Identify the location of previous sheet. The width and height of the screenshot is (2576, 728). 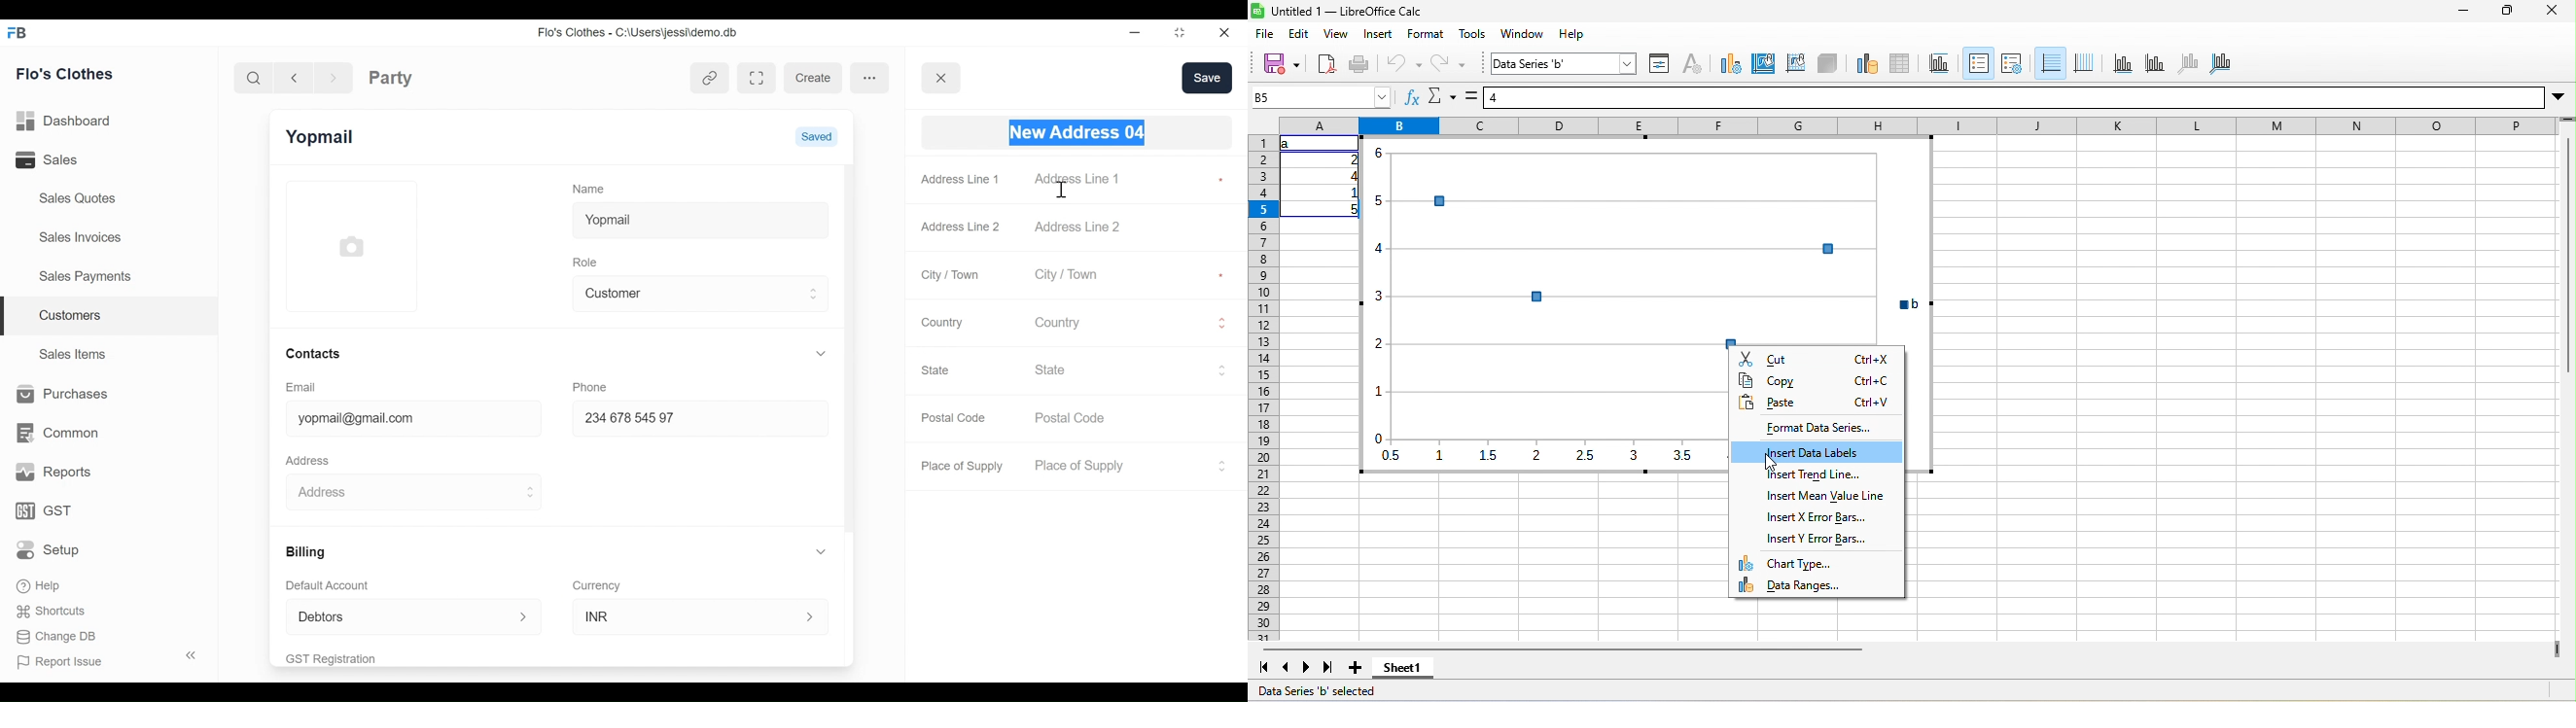
(1287, 667).